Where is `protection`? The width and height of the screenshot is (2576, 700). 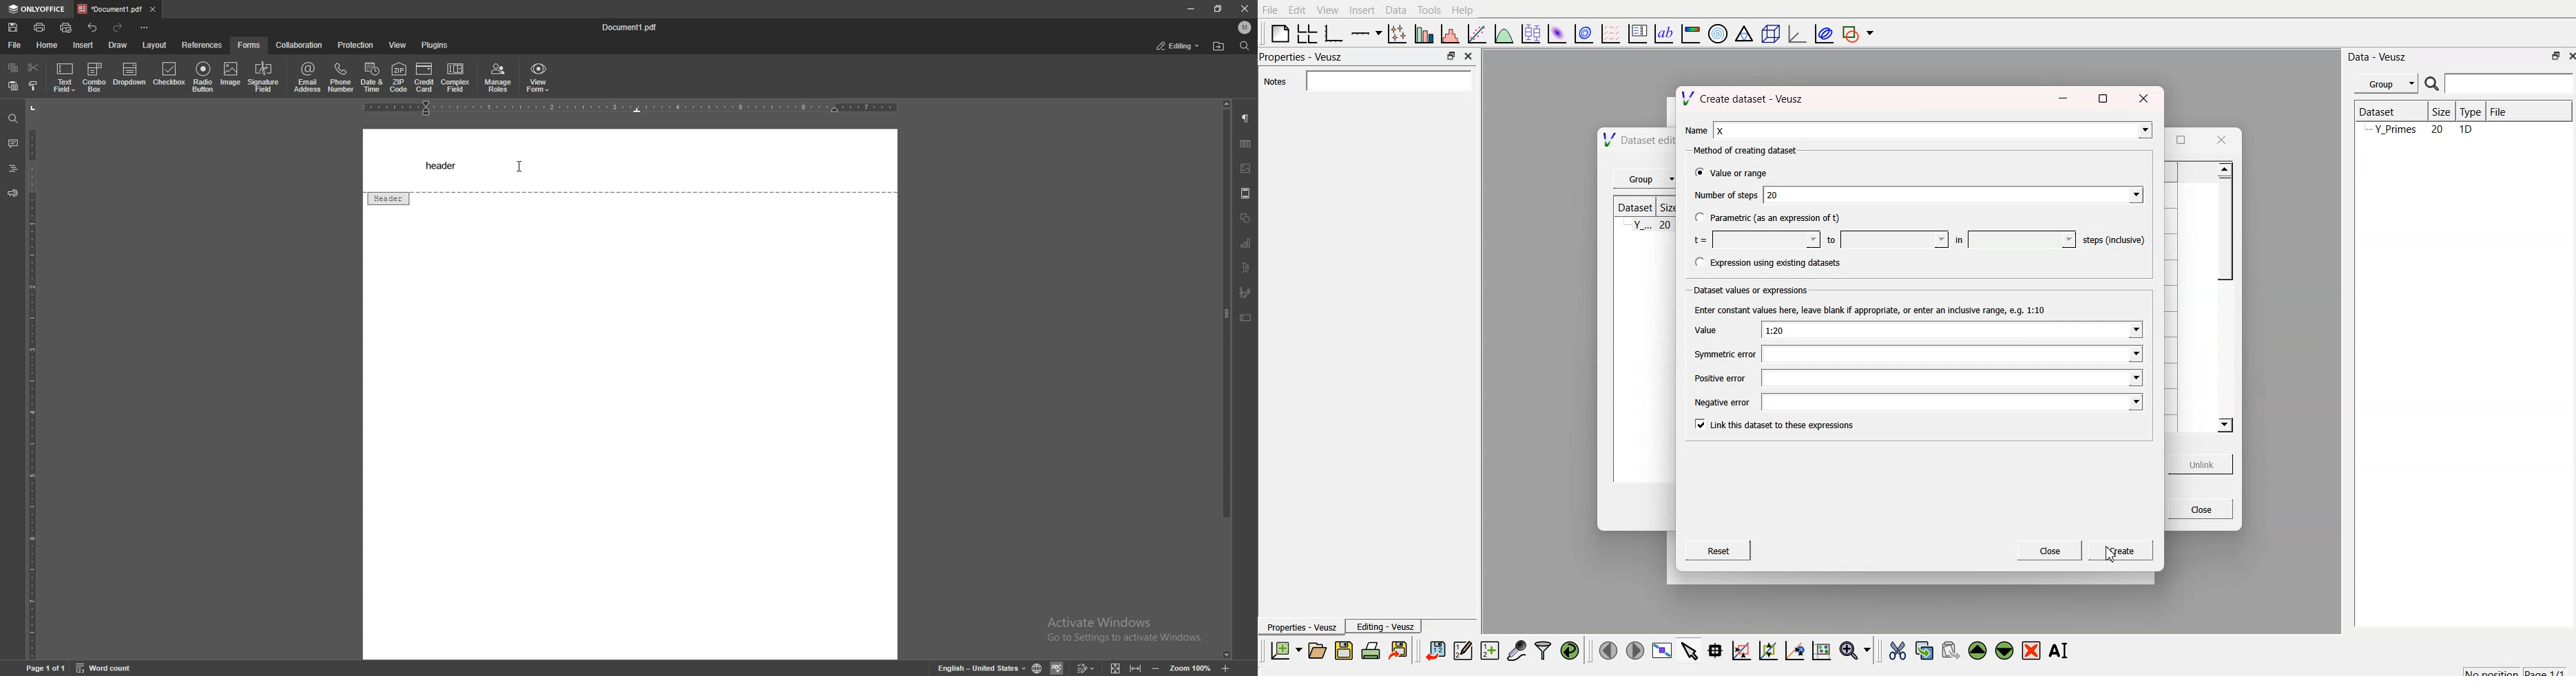 protection is located at coordinates (357, 45).